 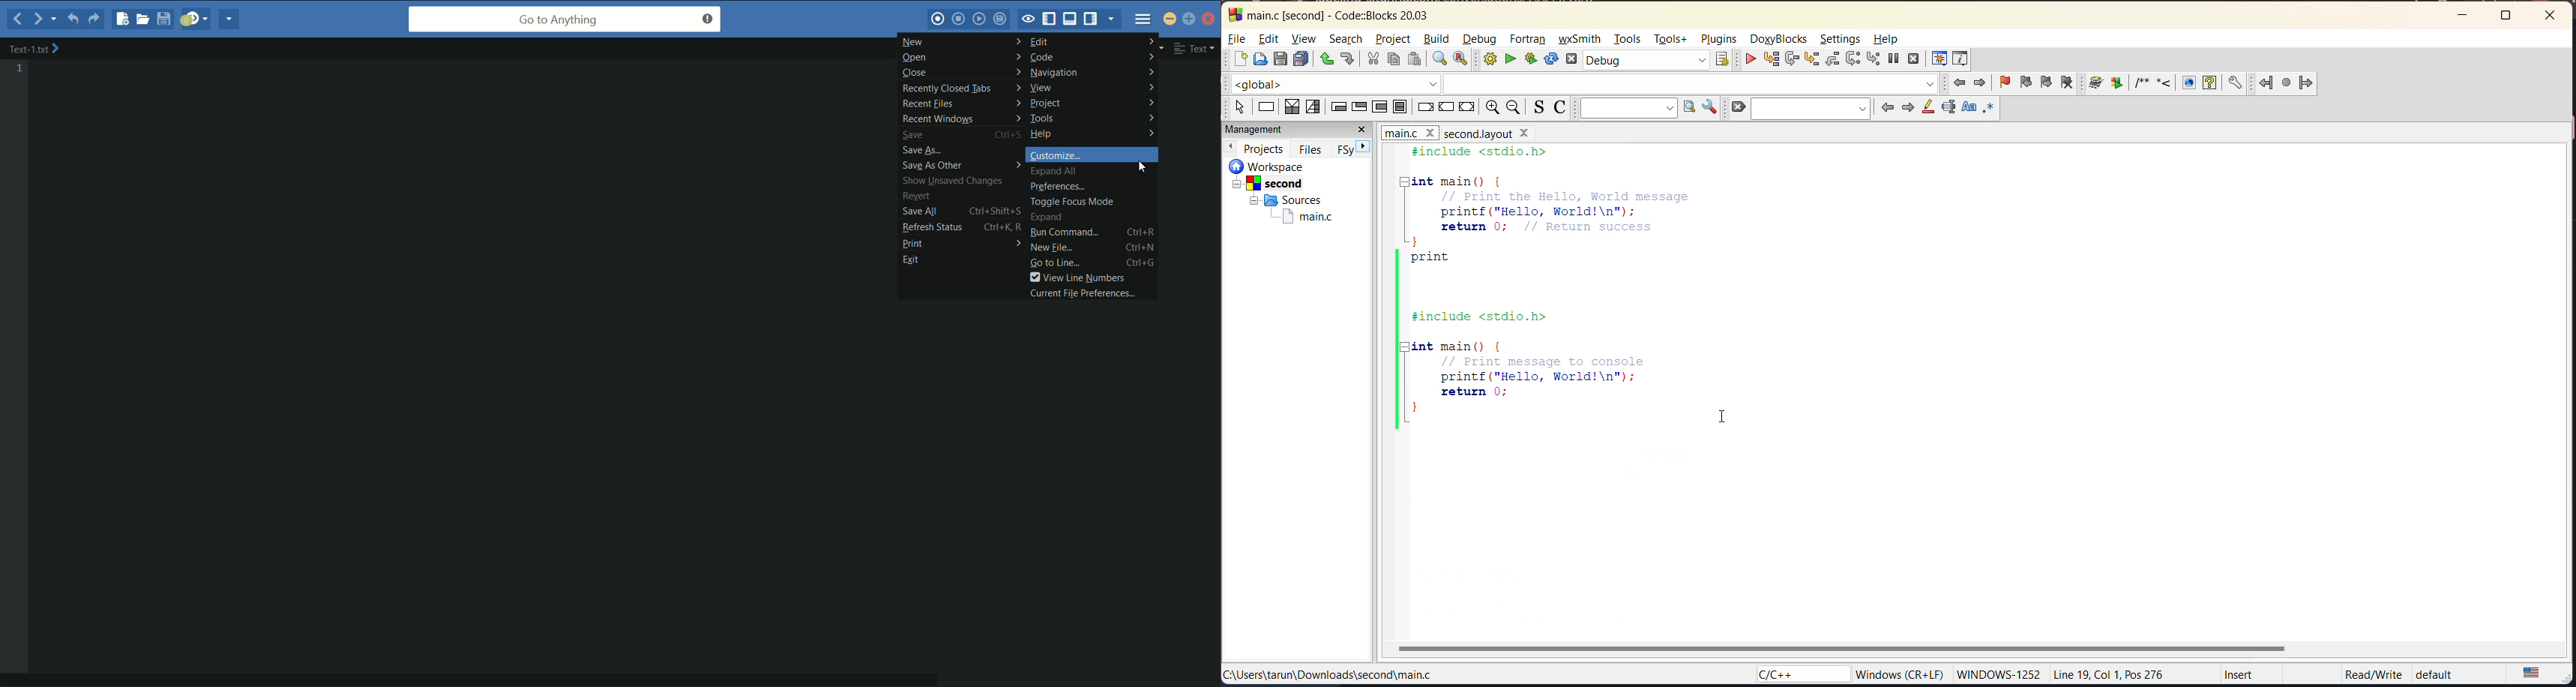 What do you see at coordinates (1709, 109) in the screenshot?
I see `show options window` at bounding box center [1709, 109].